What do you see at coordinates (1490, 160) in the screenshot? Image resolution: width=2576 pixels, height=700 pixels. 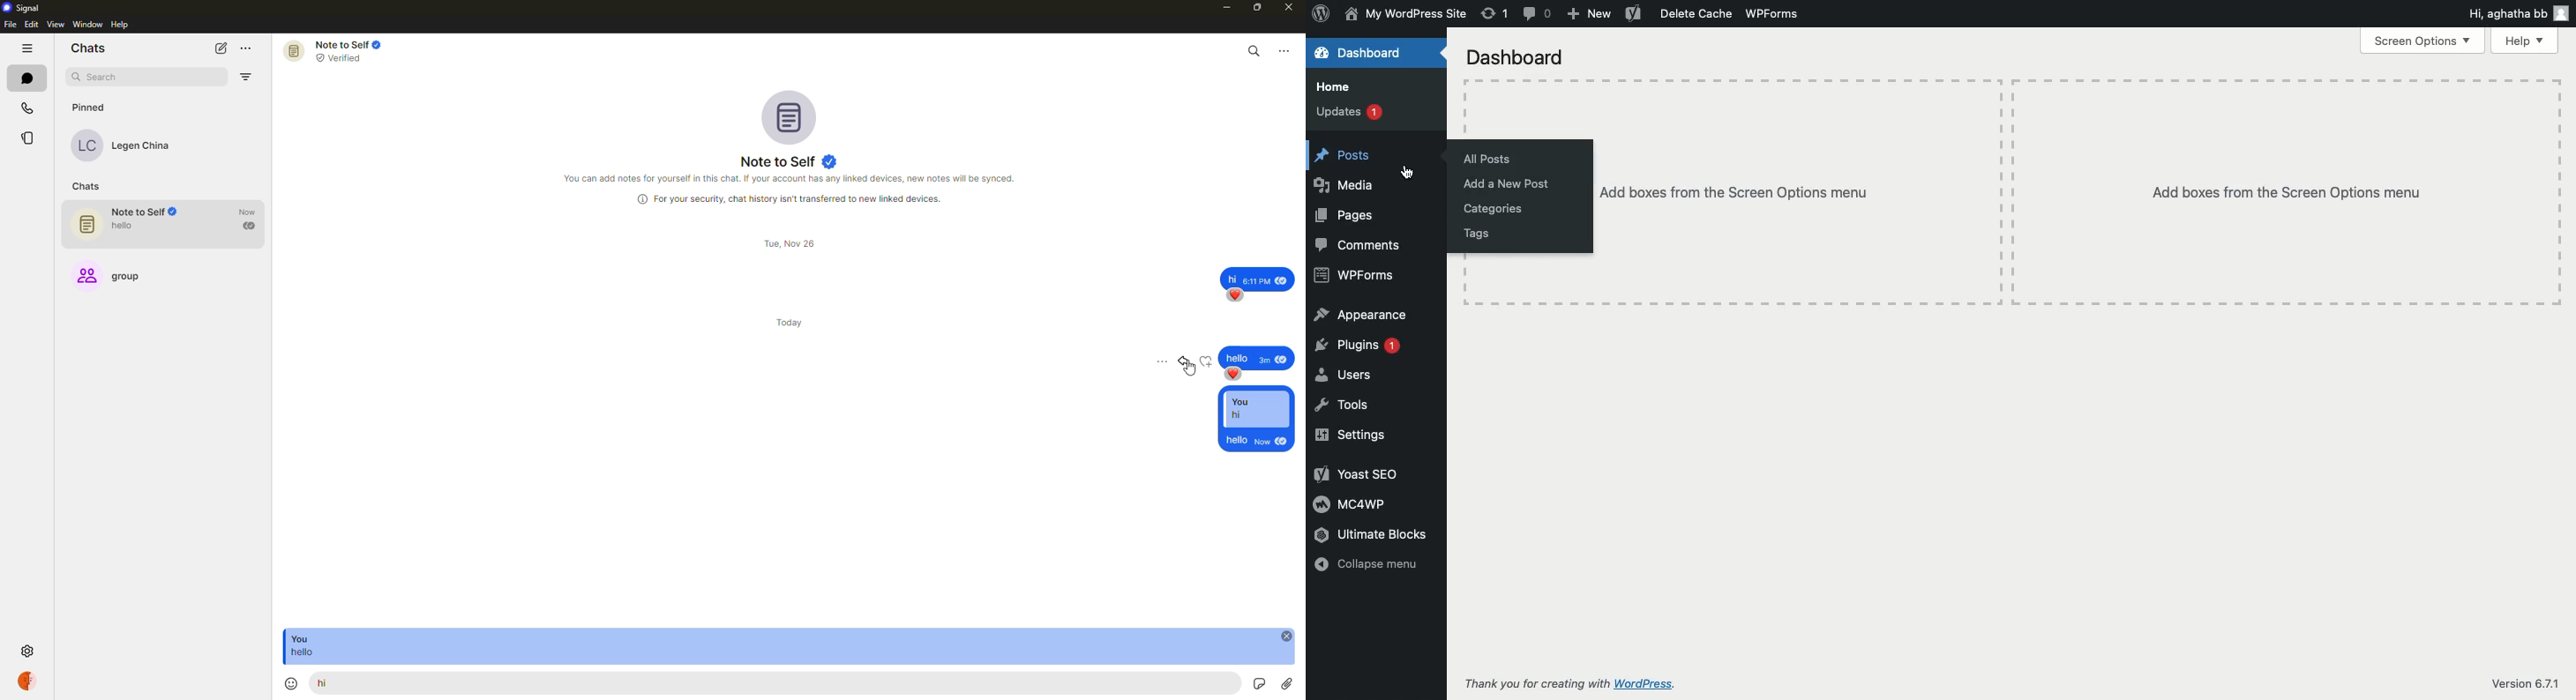 I see `All posts` at bounding box center [1490, 160].